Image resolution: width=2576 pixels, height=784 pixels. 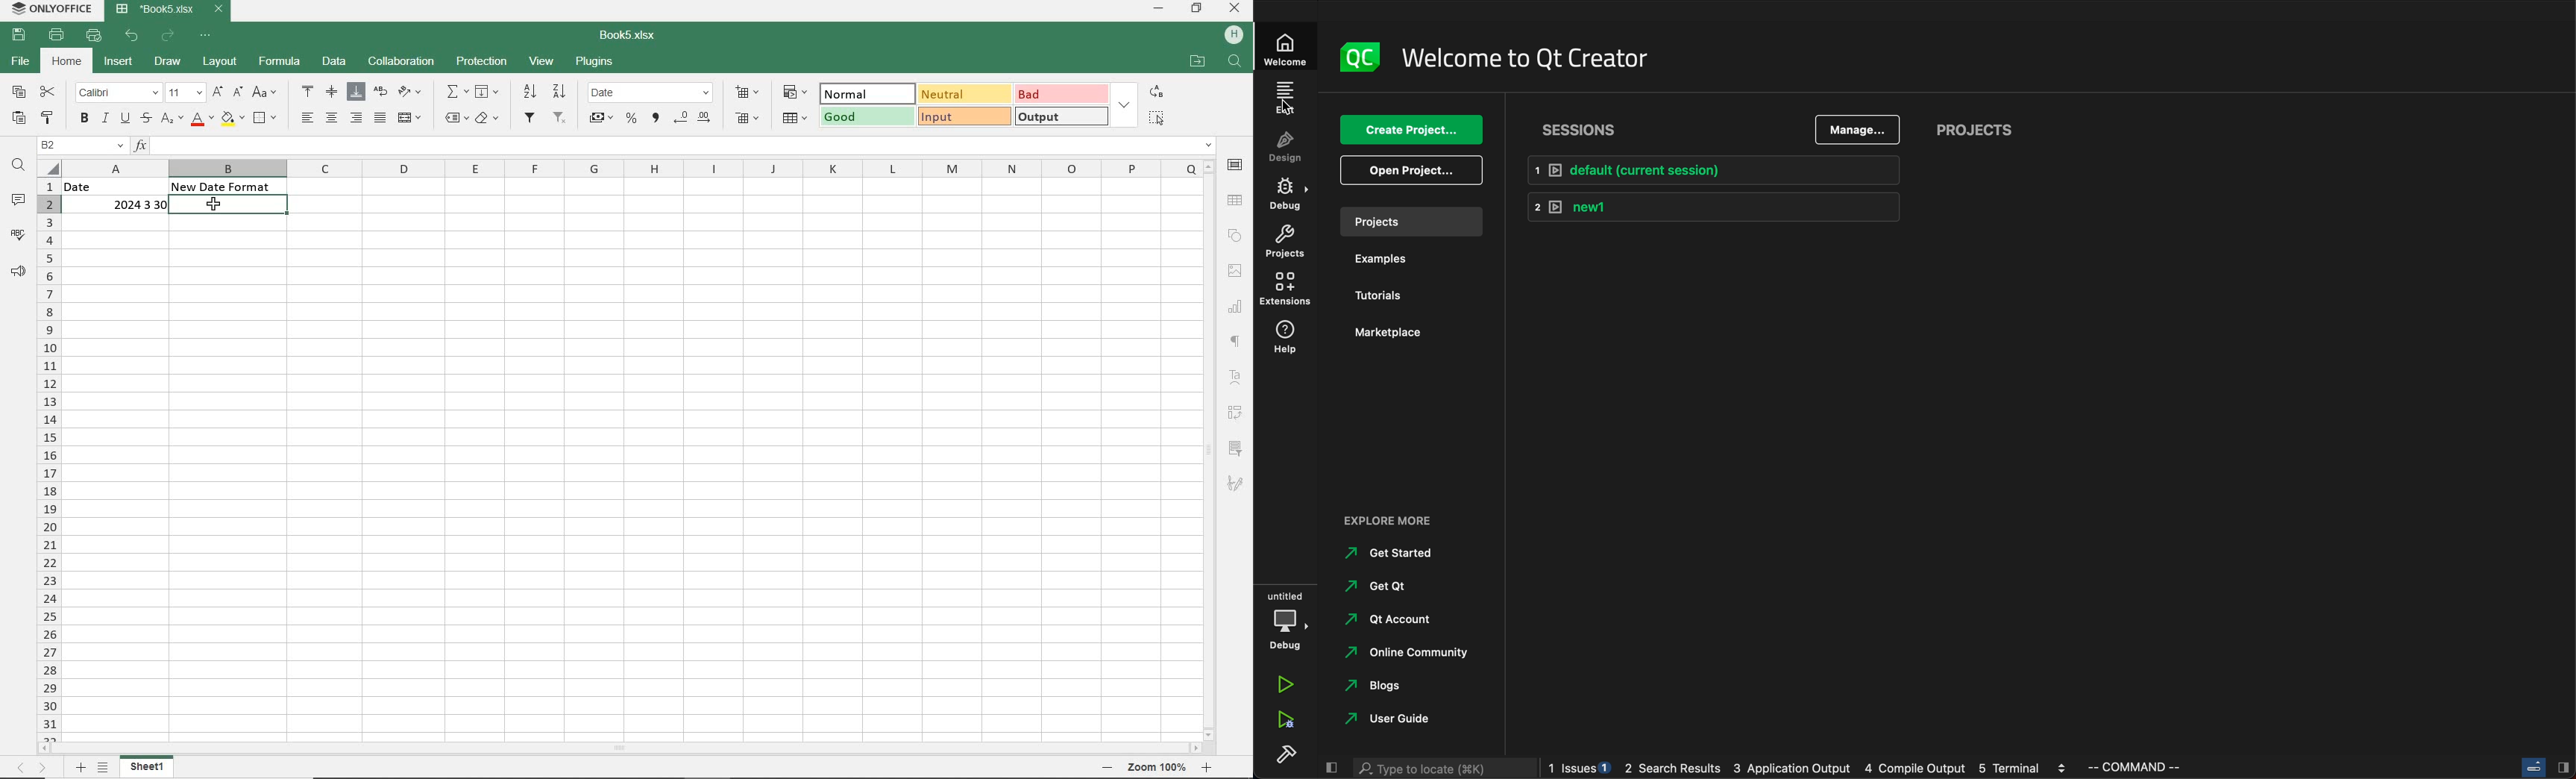 What do you see at coordinates (129, 204) in the screenshot?
I see `2024 3 30` at bounding box center [129, 204].